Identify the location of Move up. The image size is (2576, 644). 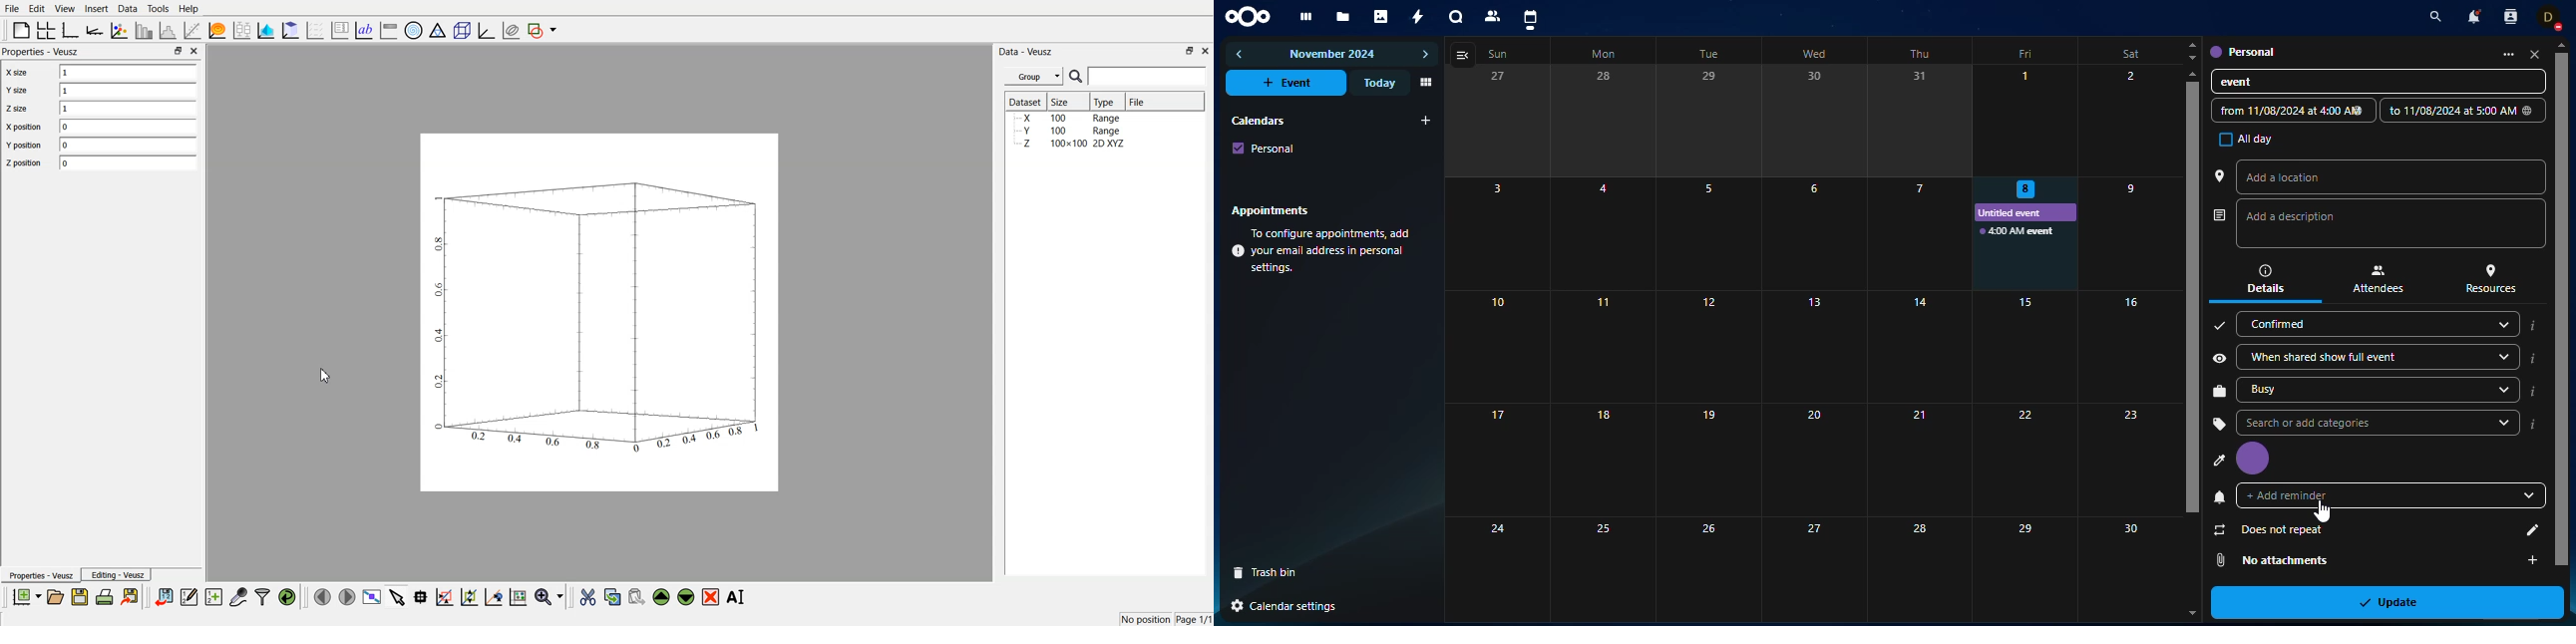
(2192, 74).